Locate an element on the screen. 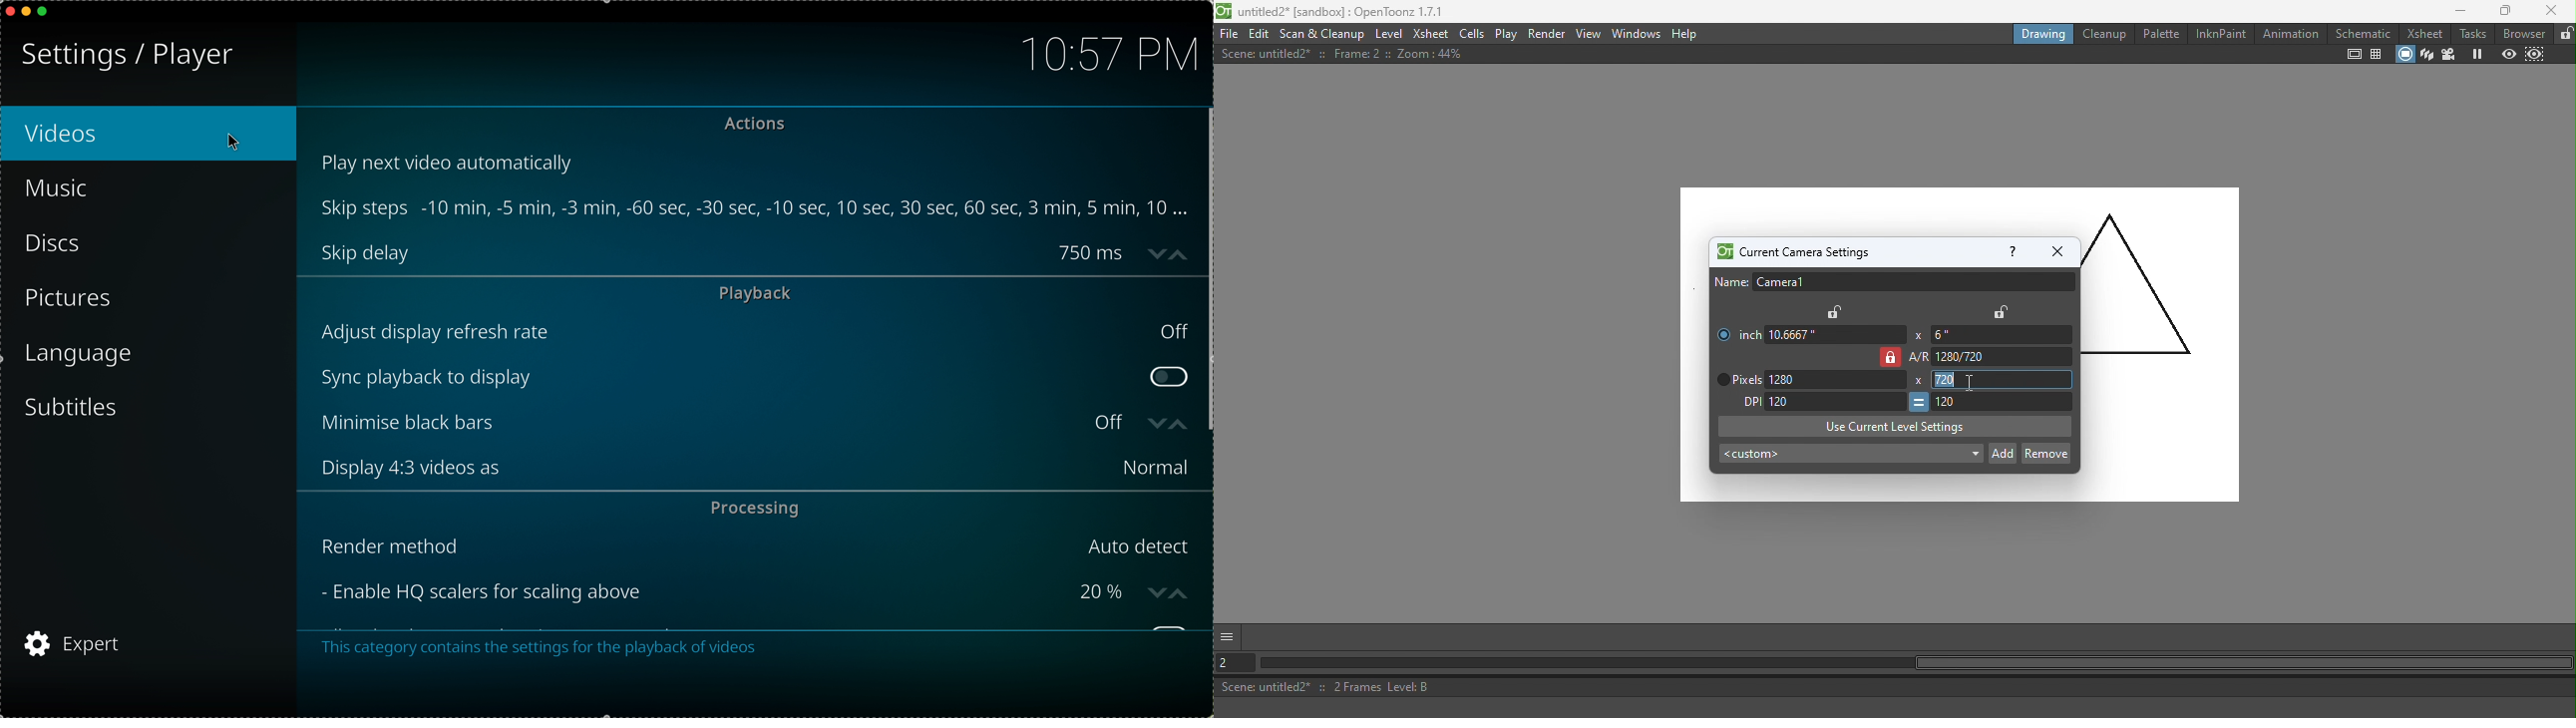  expert settings is located at coordinates (75, 642).